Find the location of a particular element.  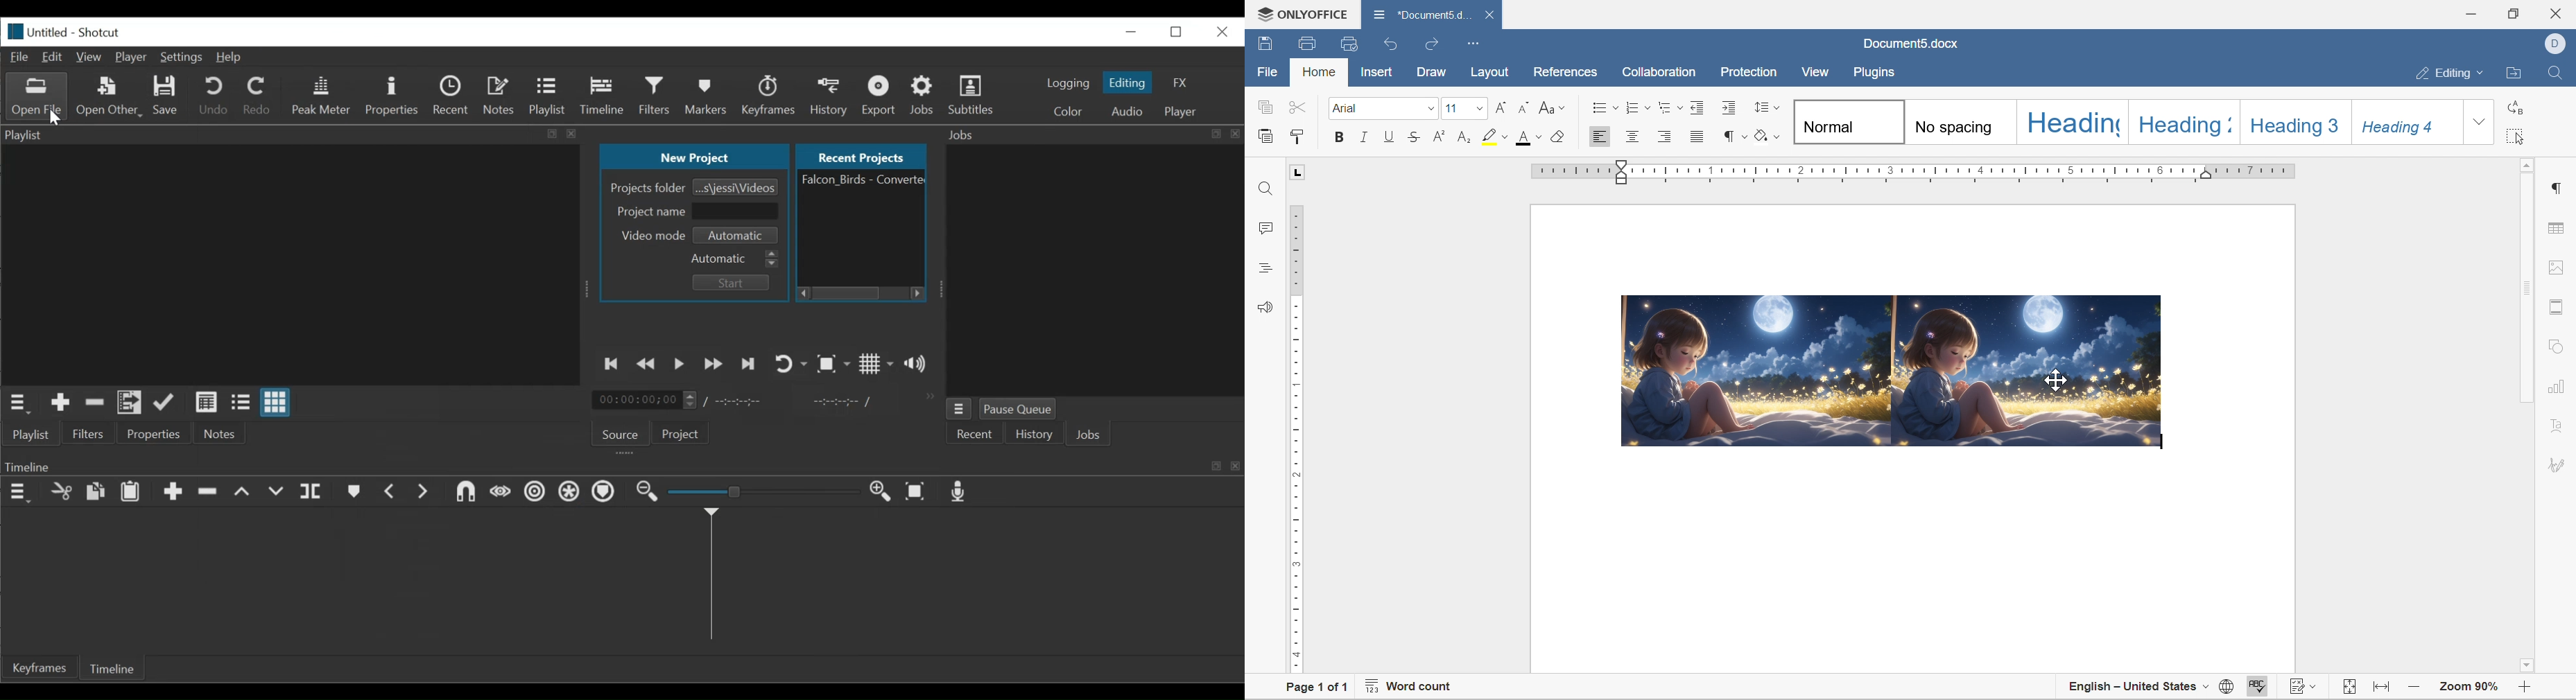

Show volume control is located at coordinates (918, 364).